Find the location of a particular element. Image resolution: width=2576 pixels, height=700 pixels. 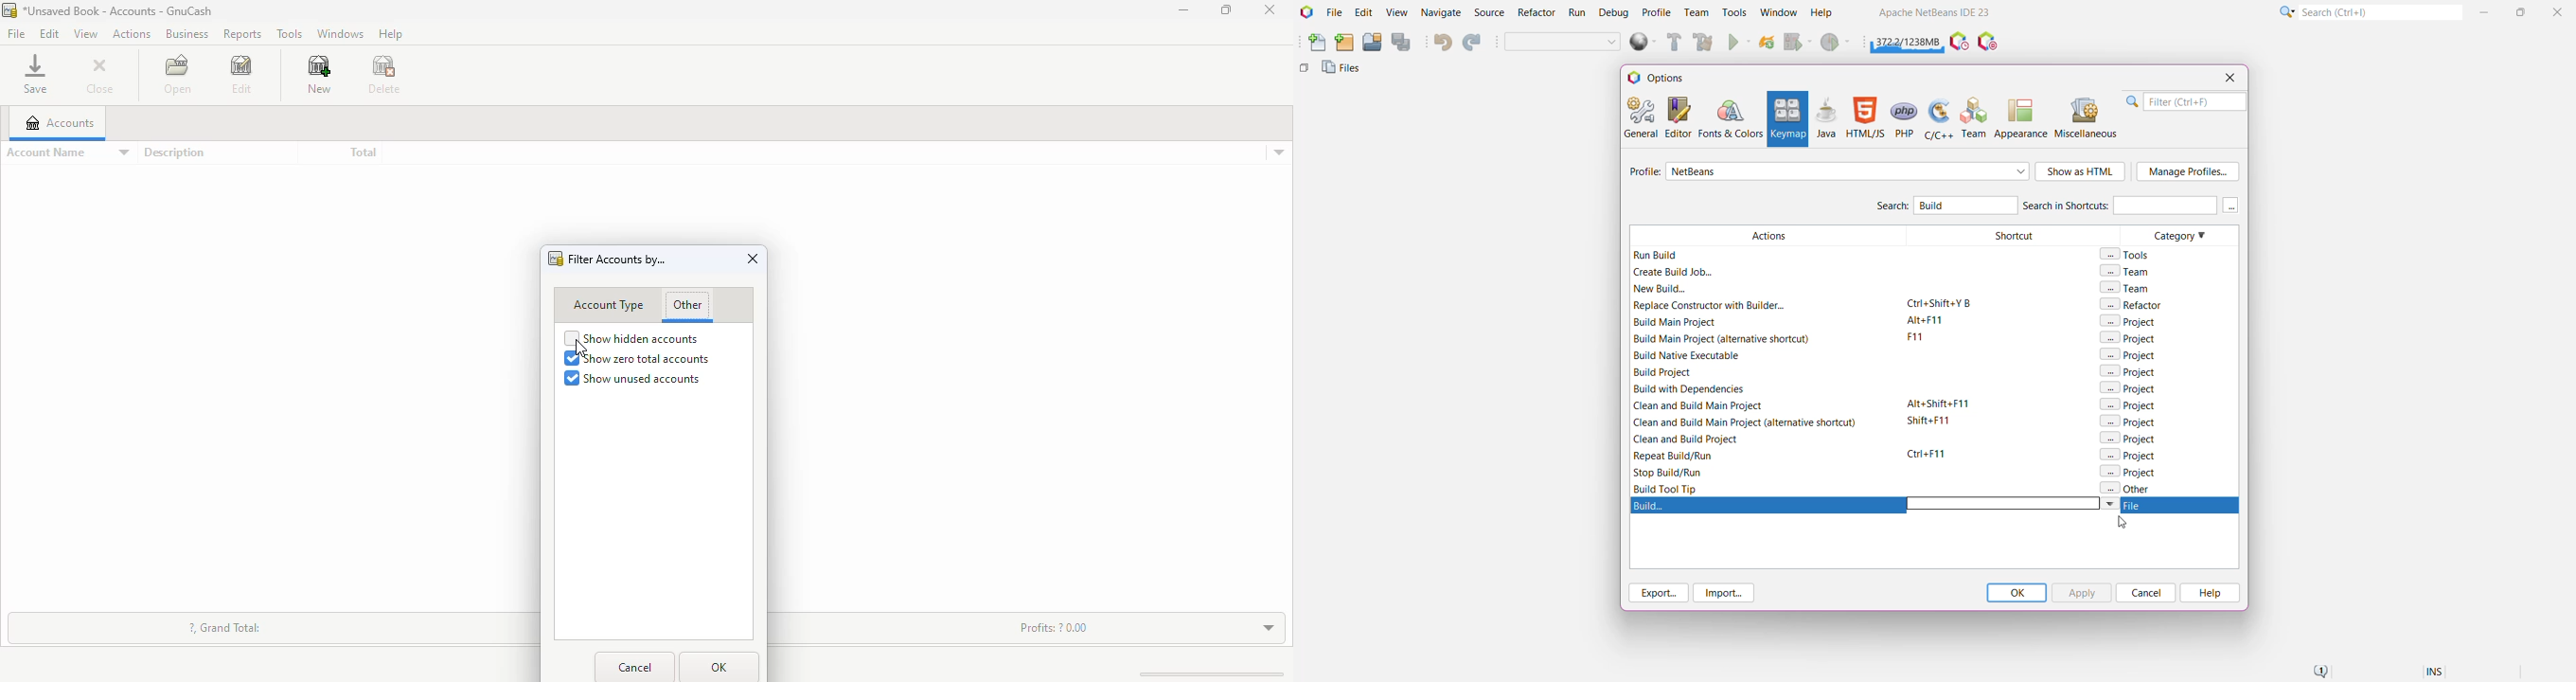

Profits: ?0.00 is located at coordinates (1054, 627).